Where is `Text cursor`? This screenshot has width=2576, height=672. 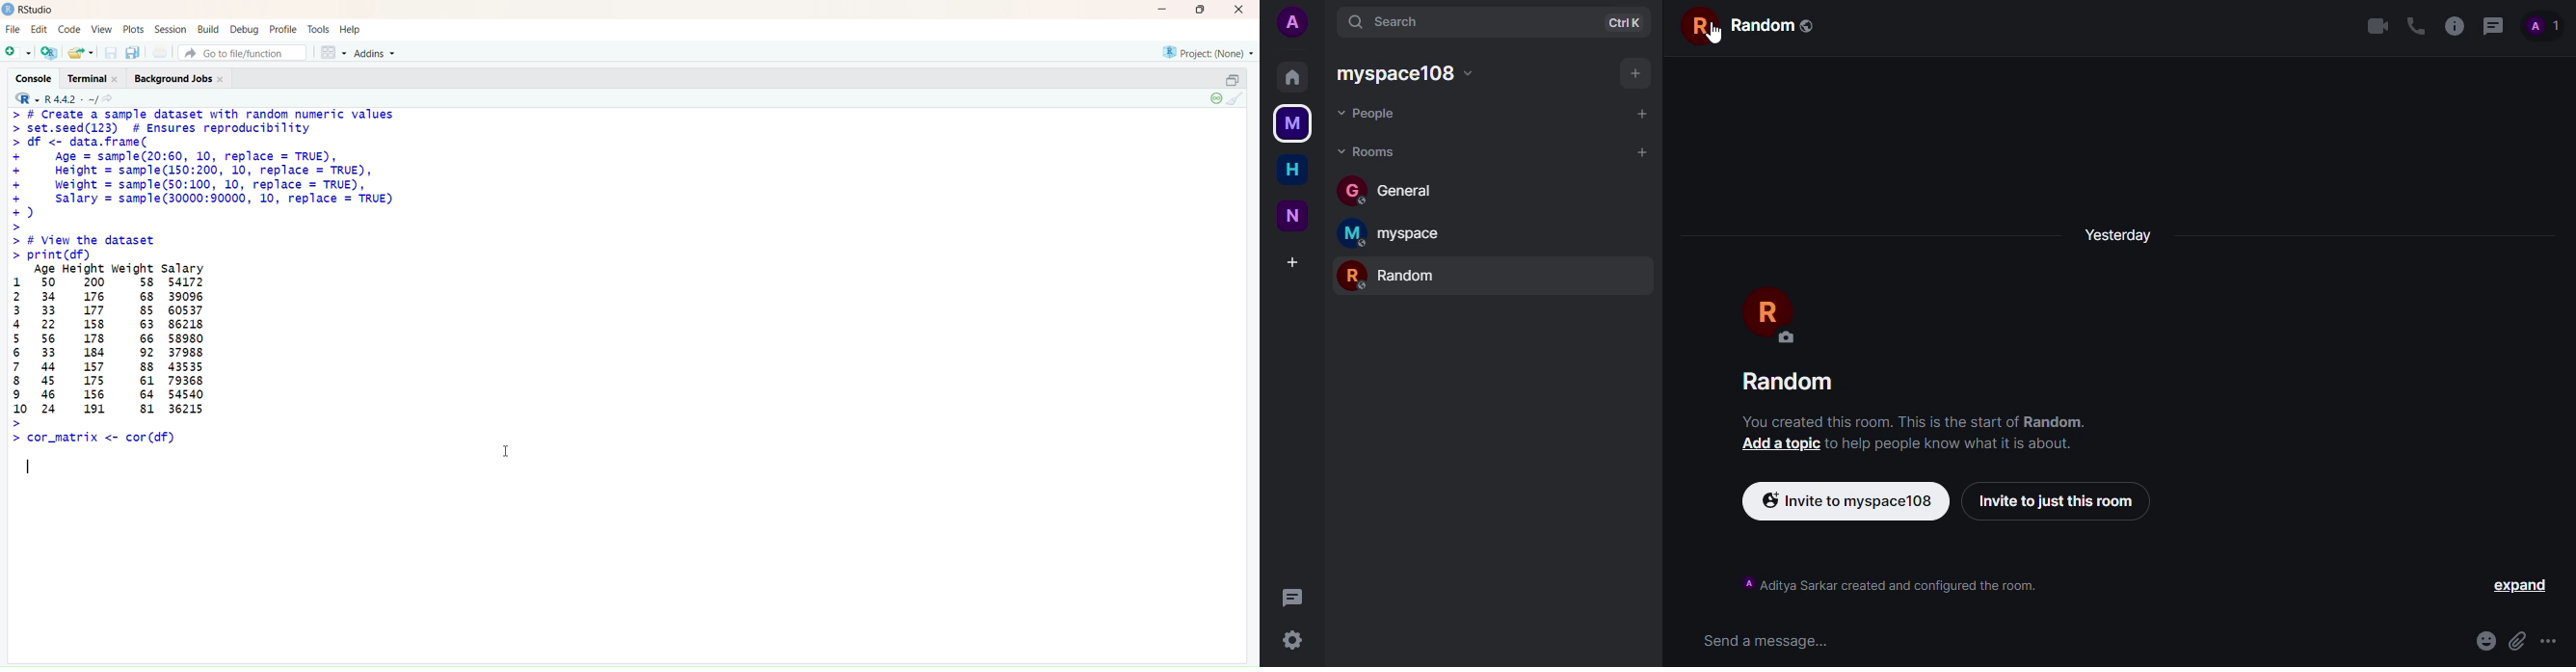
Text cursor is located at coordinates (507, 448).